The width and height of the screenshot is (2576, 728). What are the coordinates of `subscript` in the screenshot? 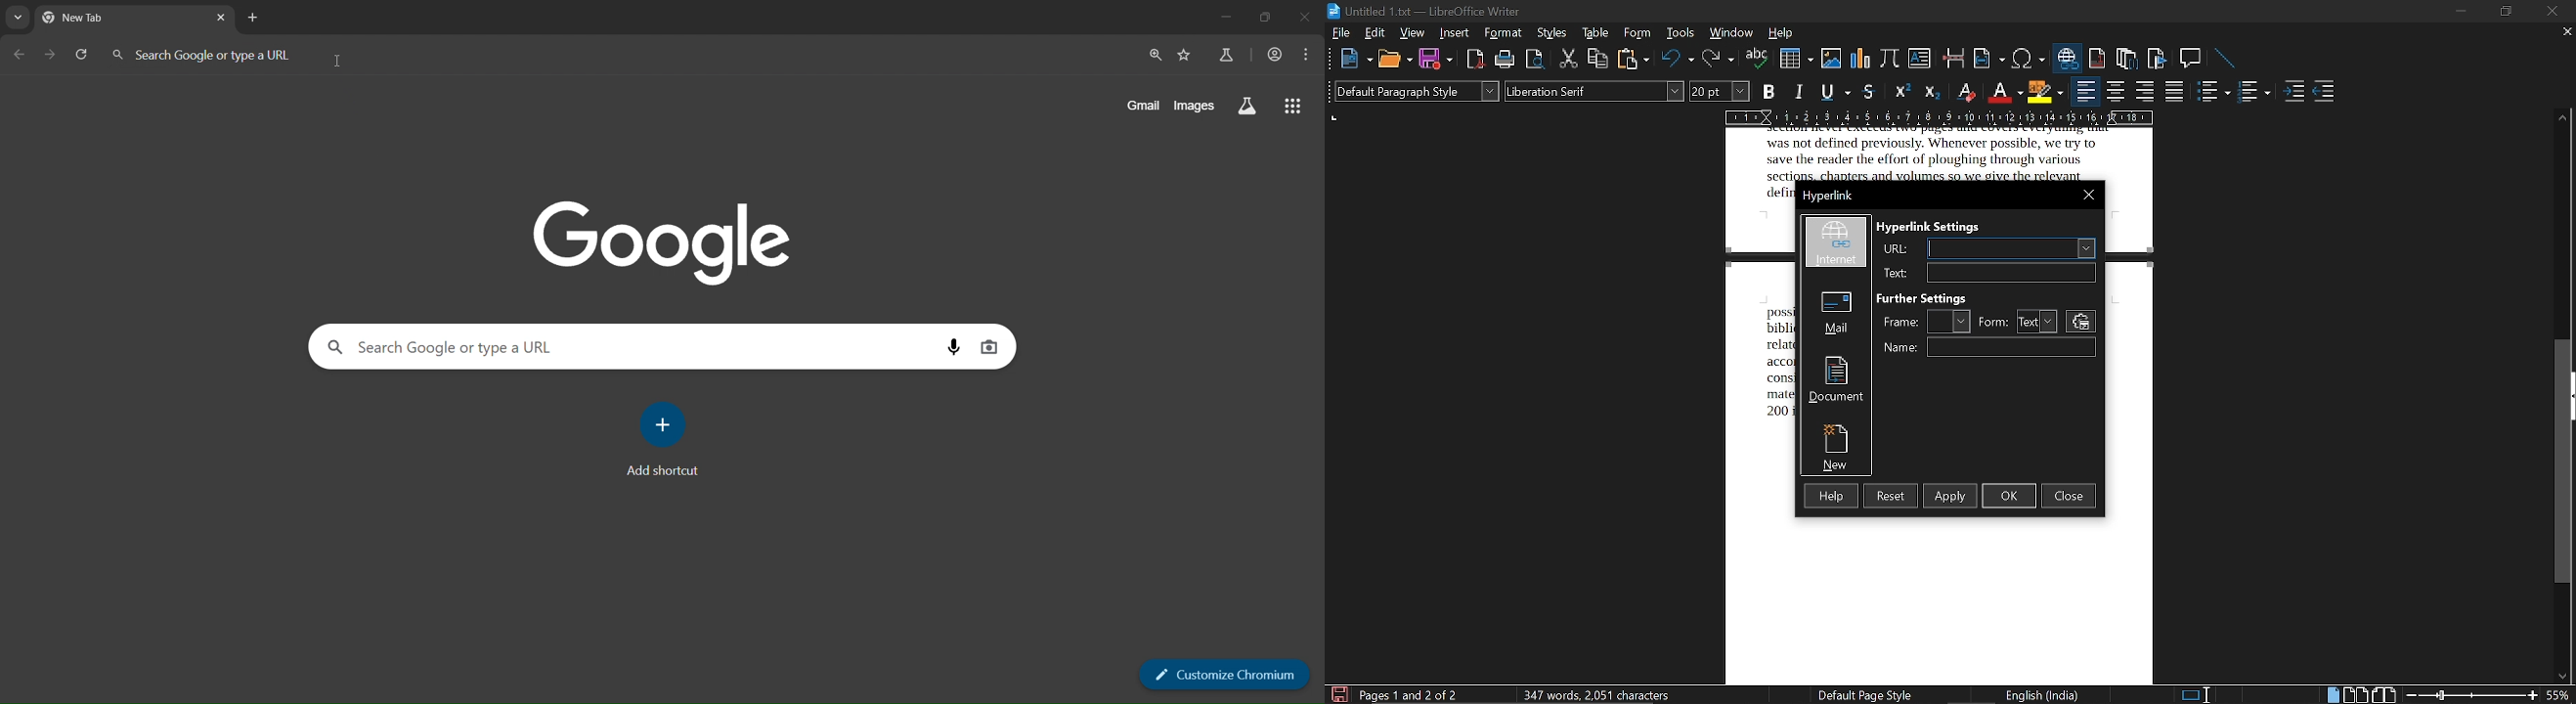 It's located at (1935, 92).